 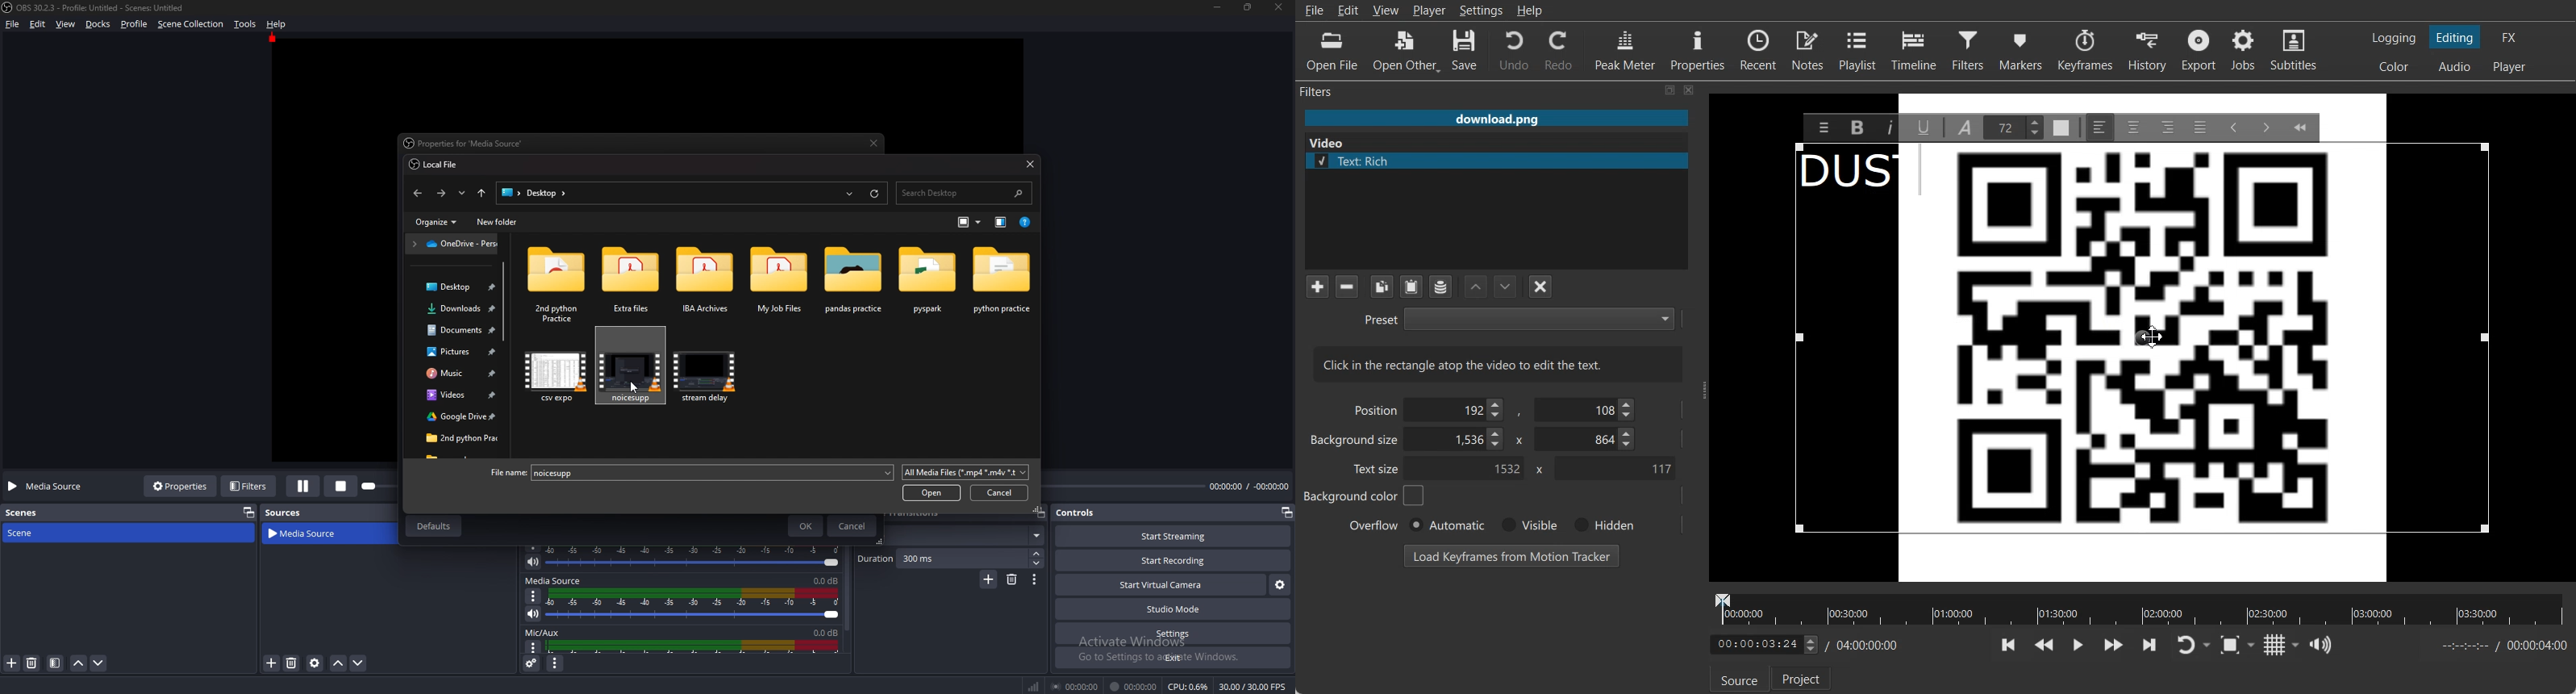 I want to click on folder, so click(x=457, y=352).